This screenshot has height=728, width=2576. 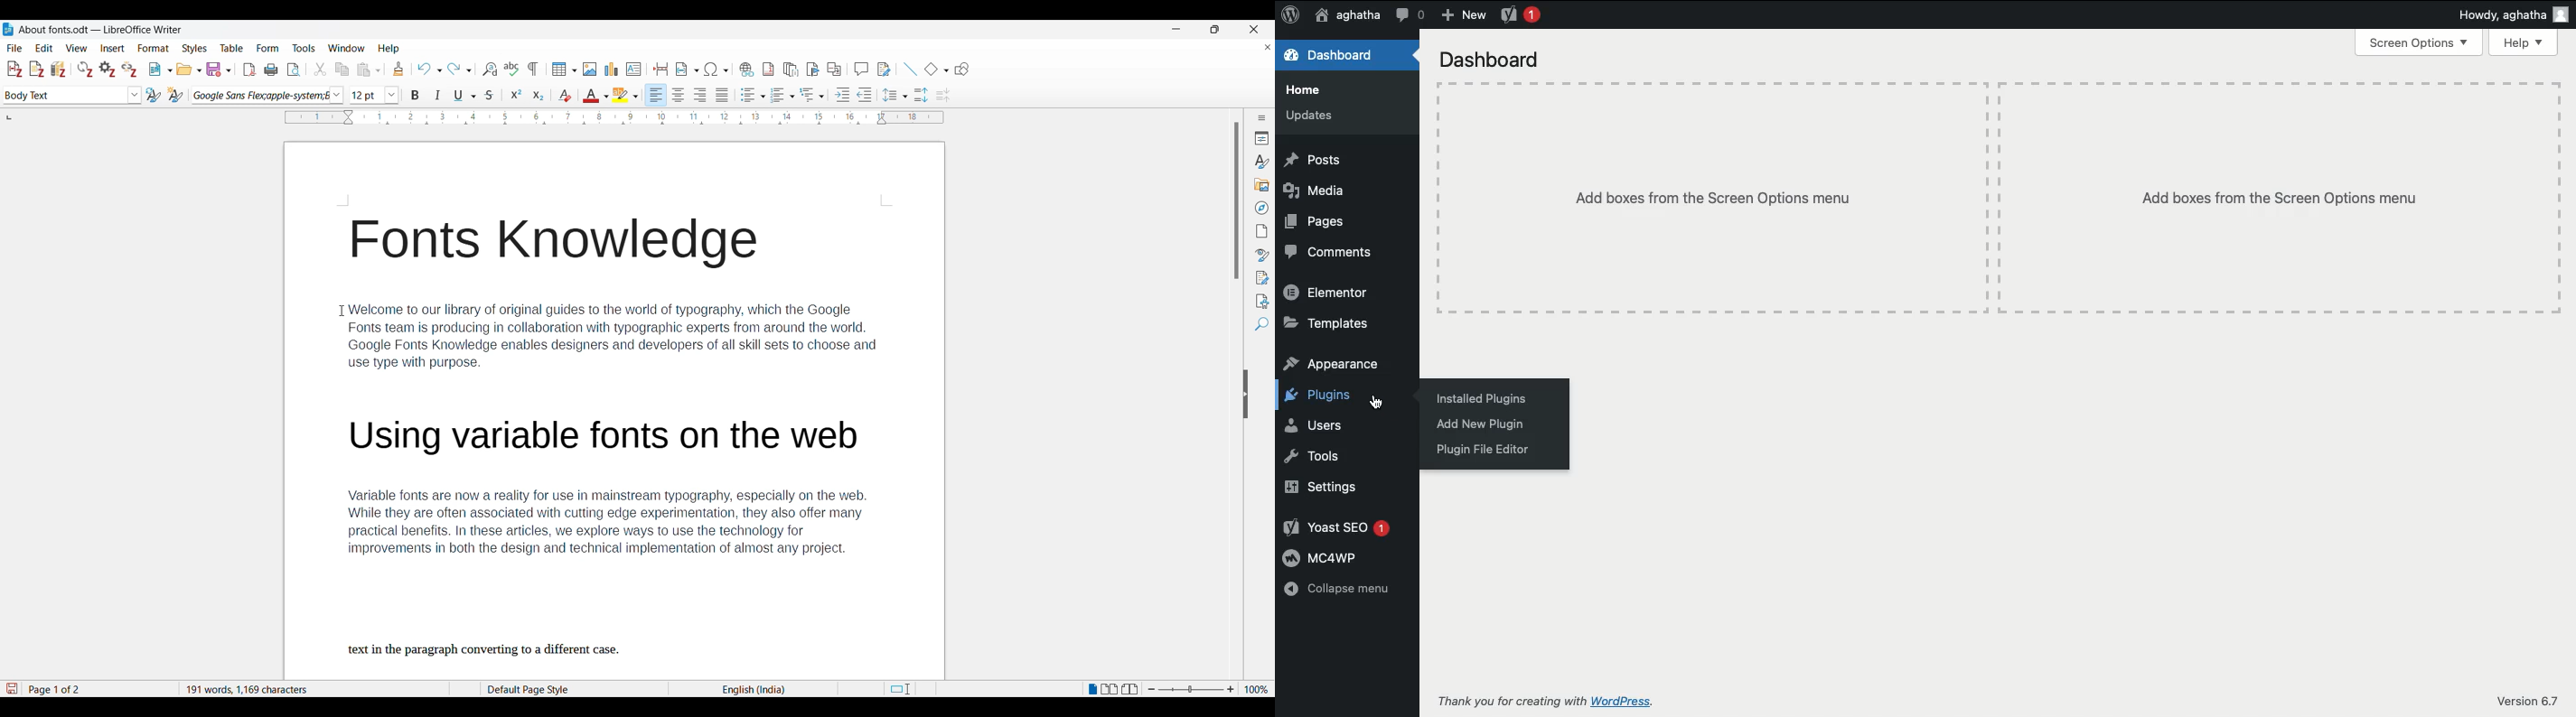 What do you see at coordinates (615, 118) in the screenshot?
I see `Horizontal scale` at bounding box center [615, 118].